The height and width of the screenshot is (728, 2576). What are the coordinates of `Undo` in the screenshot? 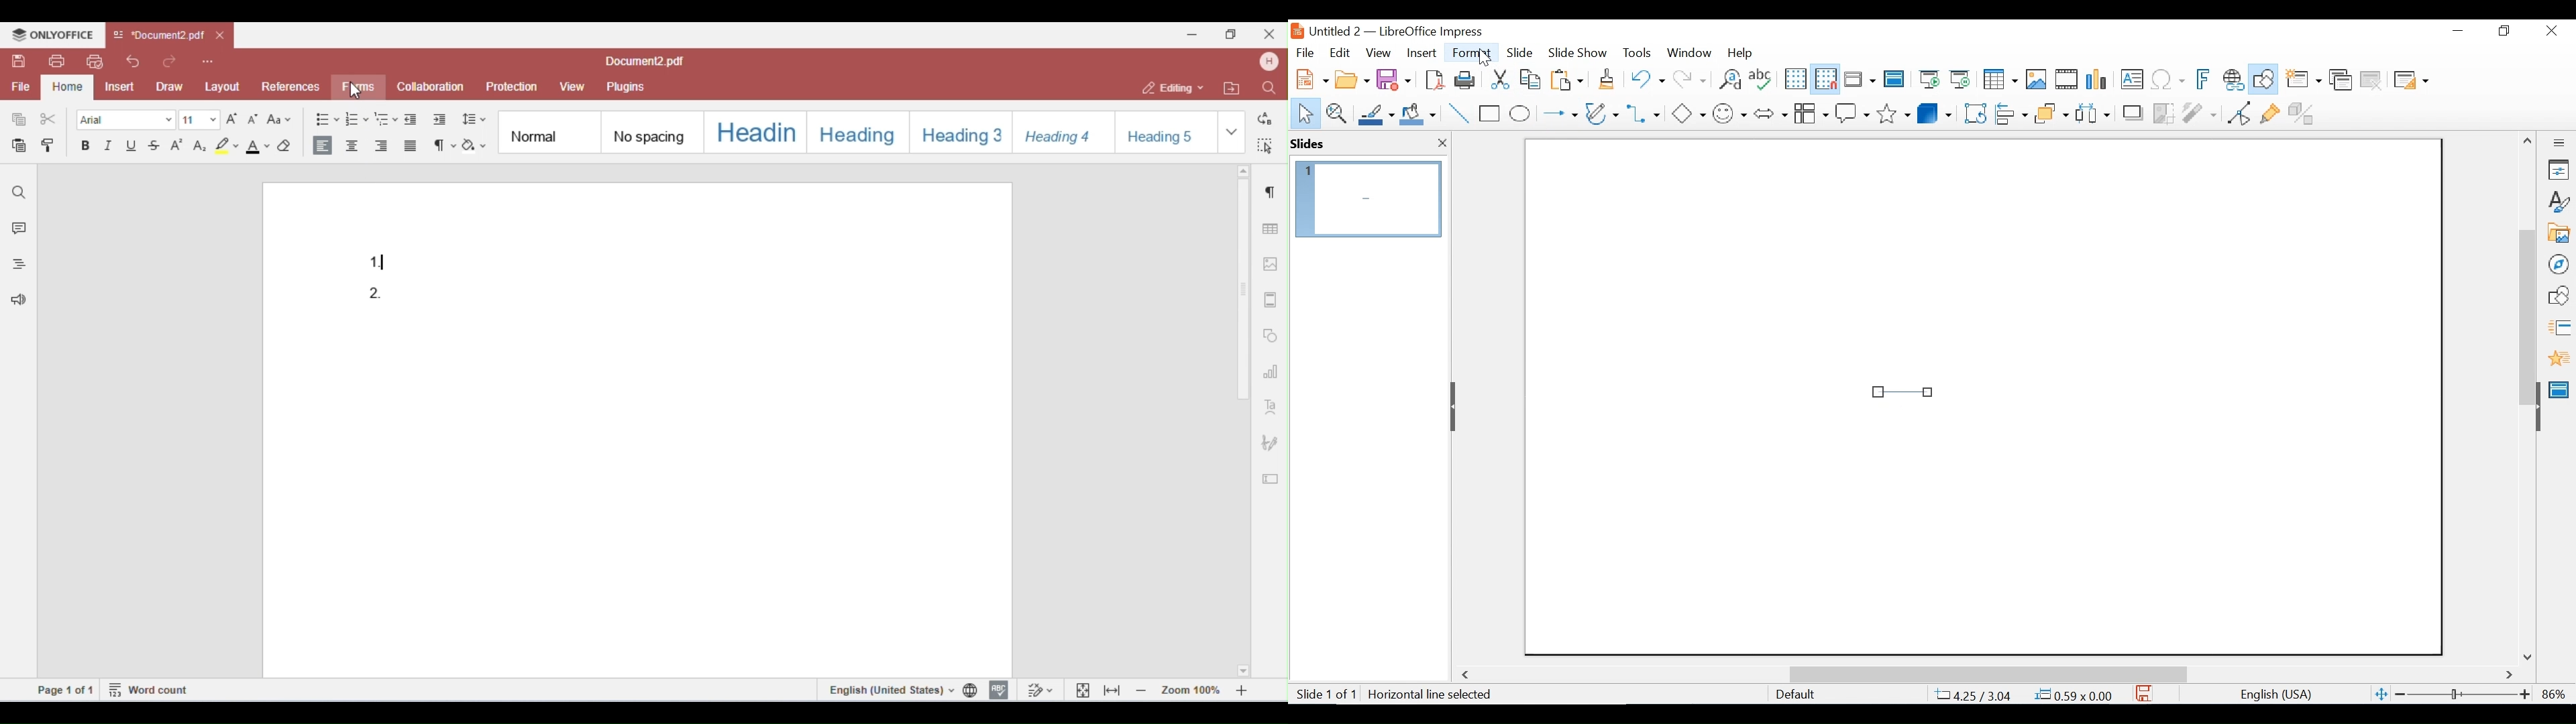 It's located at (1646, 78).